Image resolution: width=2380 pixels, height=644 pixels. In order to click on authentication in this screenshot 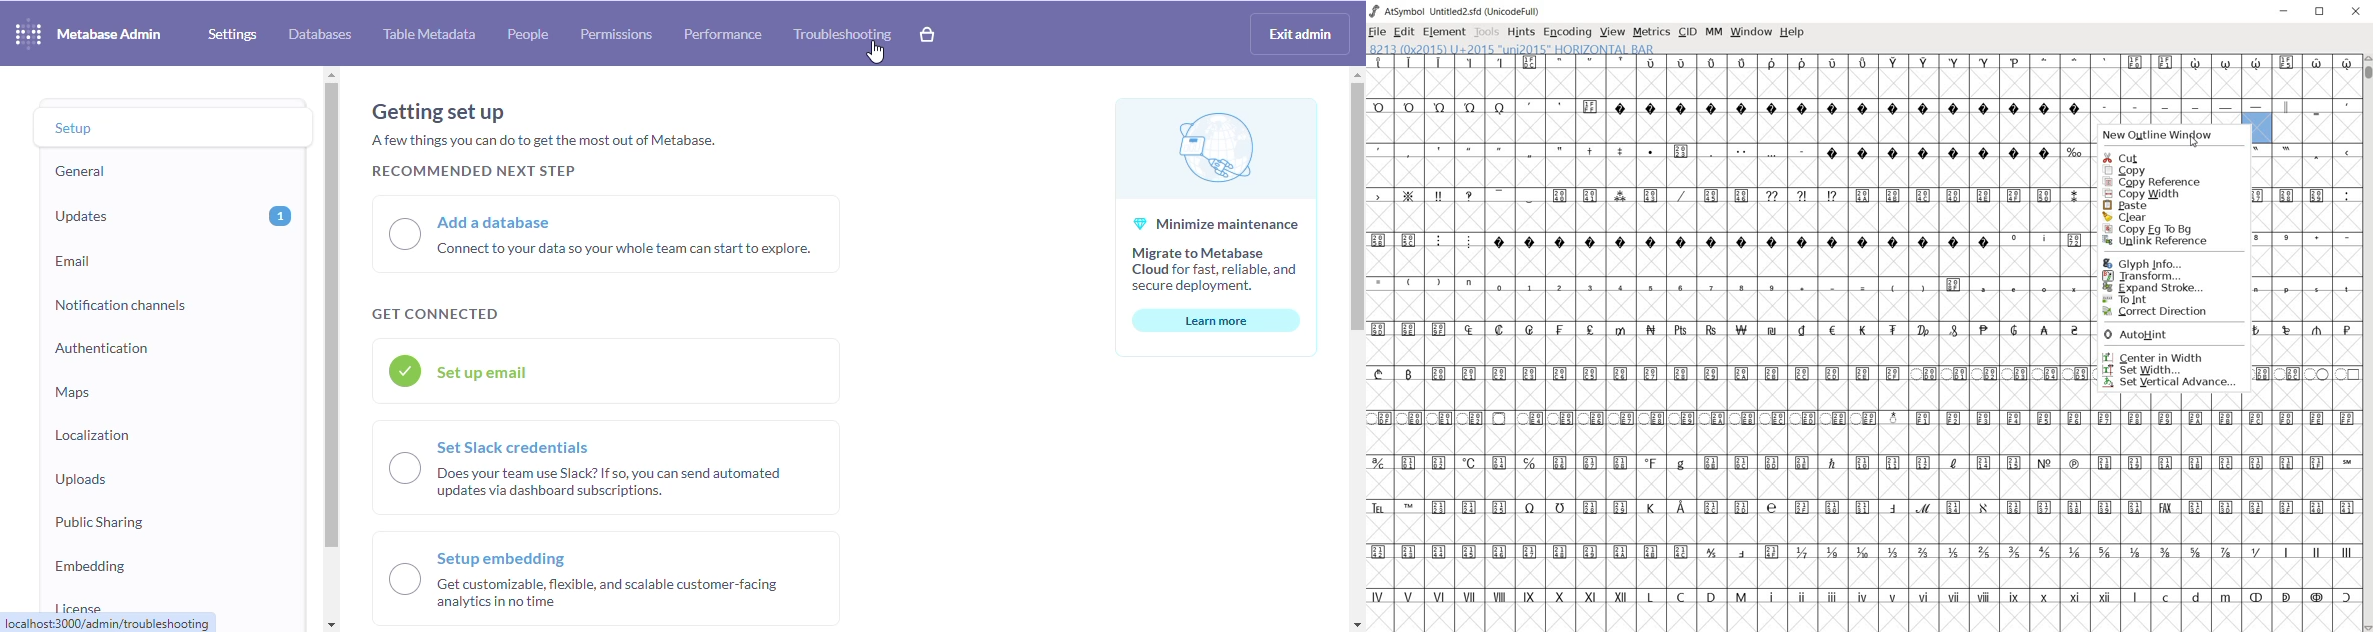, I will do `click(101, 347)`.